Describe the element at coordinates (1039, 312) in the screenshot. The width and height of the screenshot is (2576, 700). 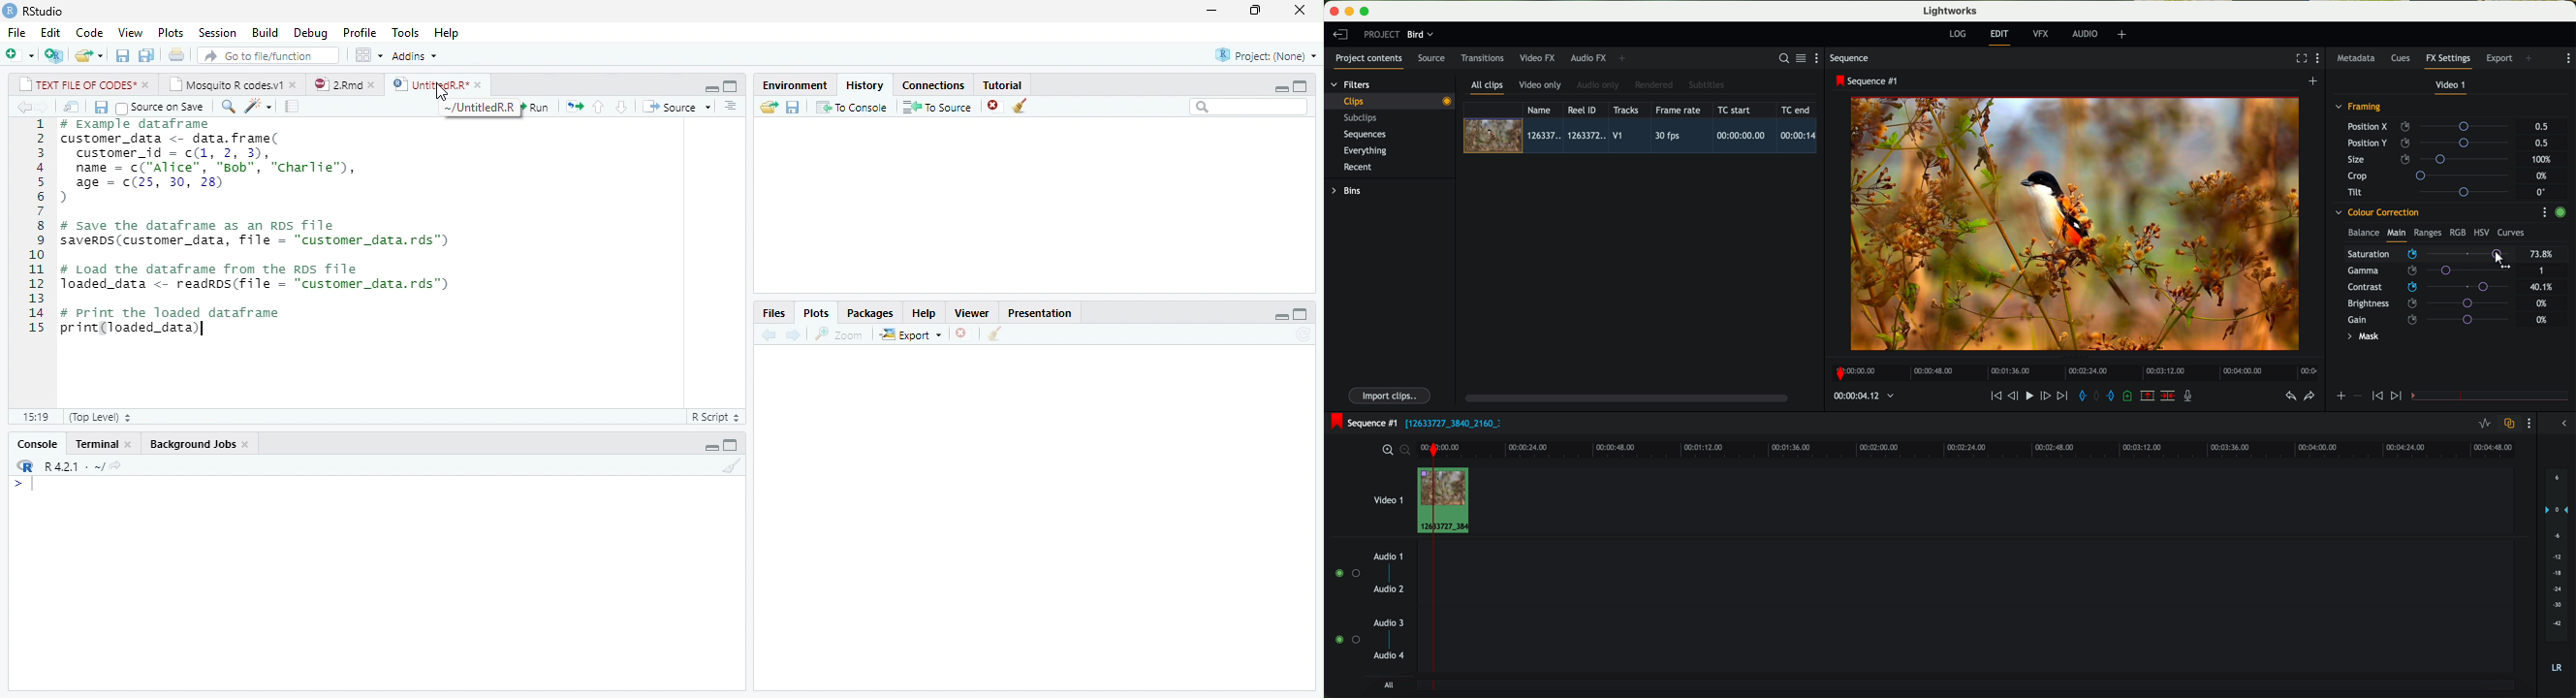
I see `Presentation` at that location.